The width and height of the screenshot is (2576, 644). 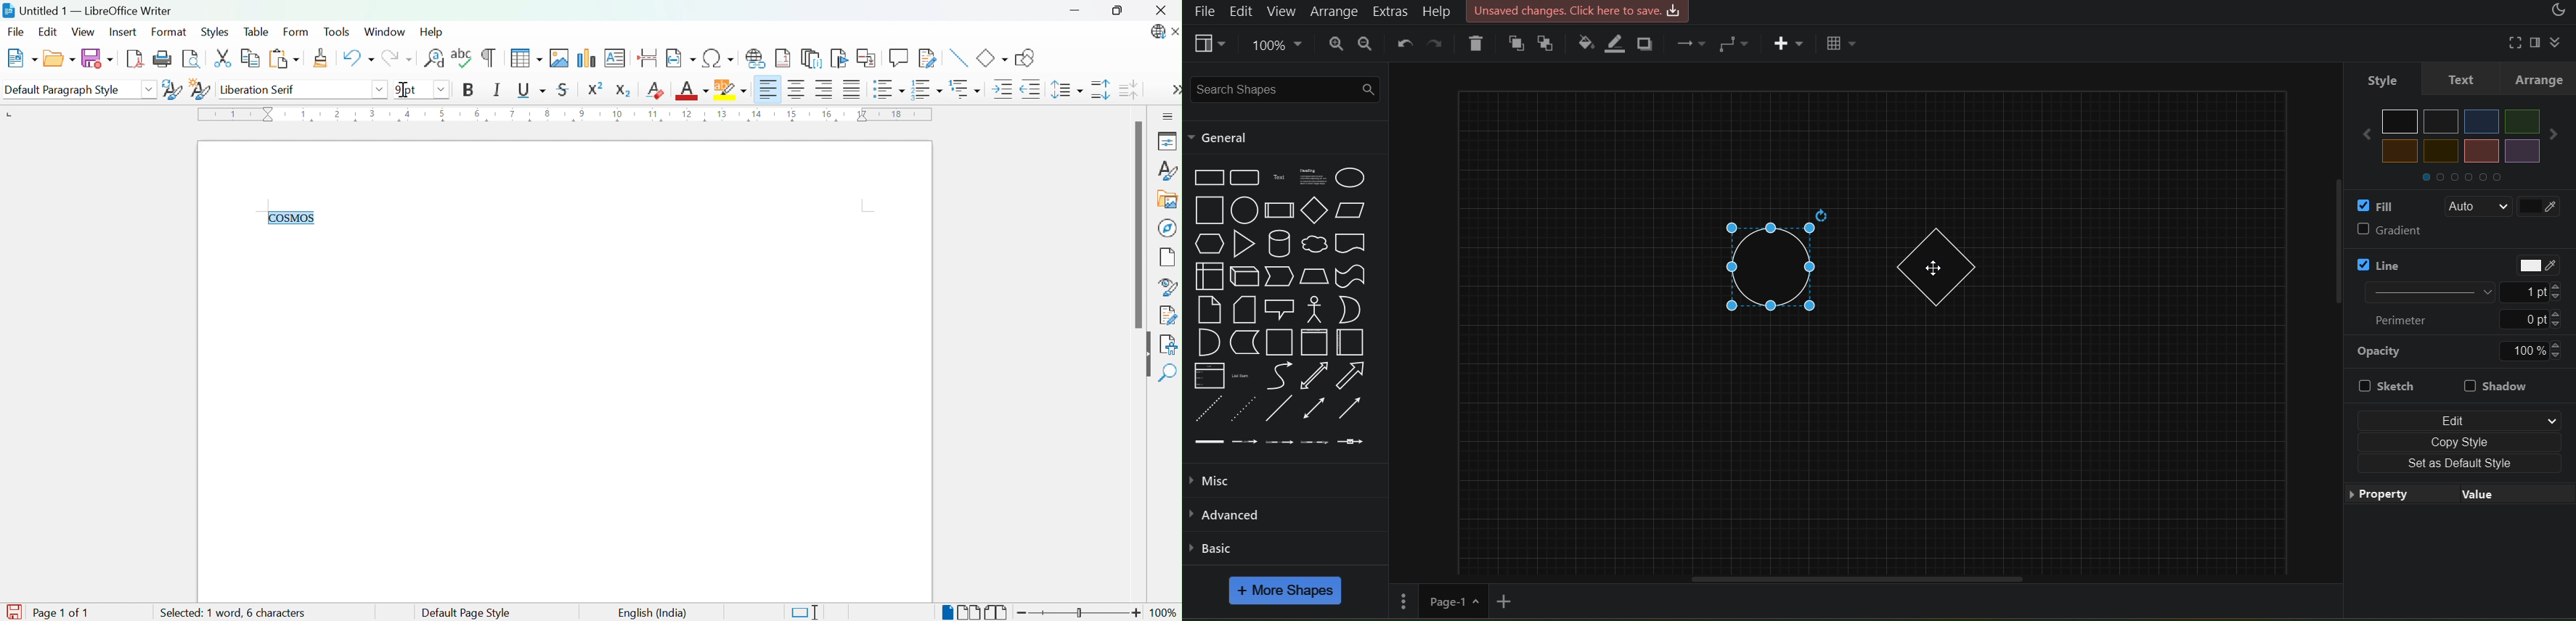 I want to click on Page 1 of 1, so click(x=59, y=612).